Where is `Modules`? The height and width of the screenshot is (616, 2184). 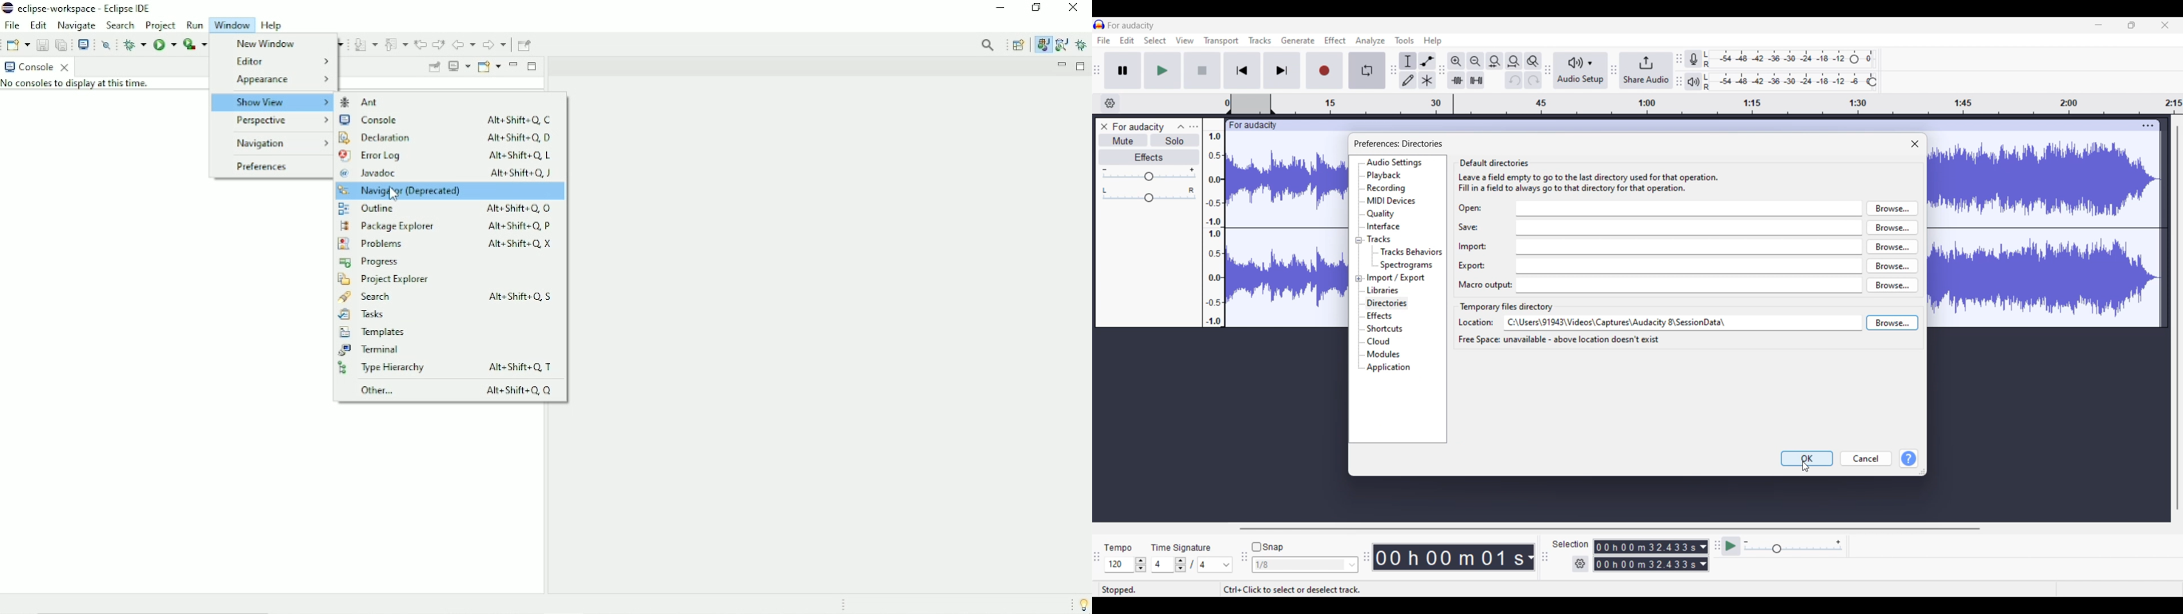 Modules is located at coordinates (1384, 354).